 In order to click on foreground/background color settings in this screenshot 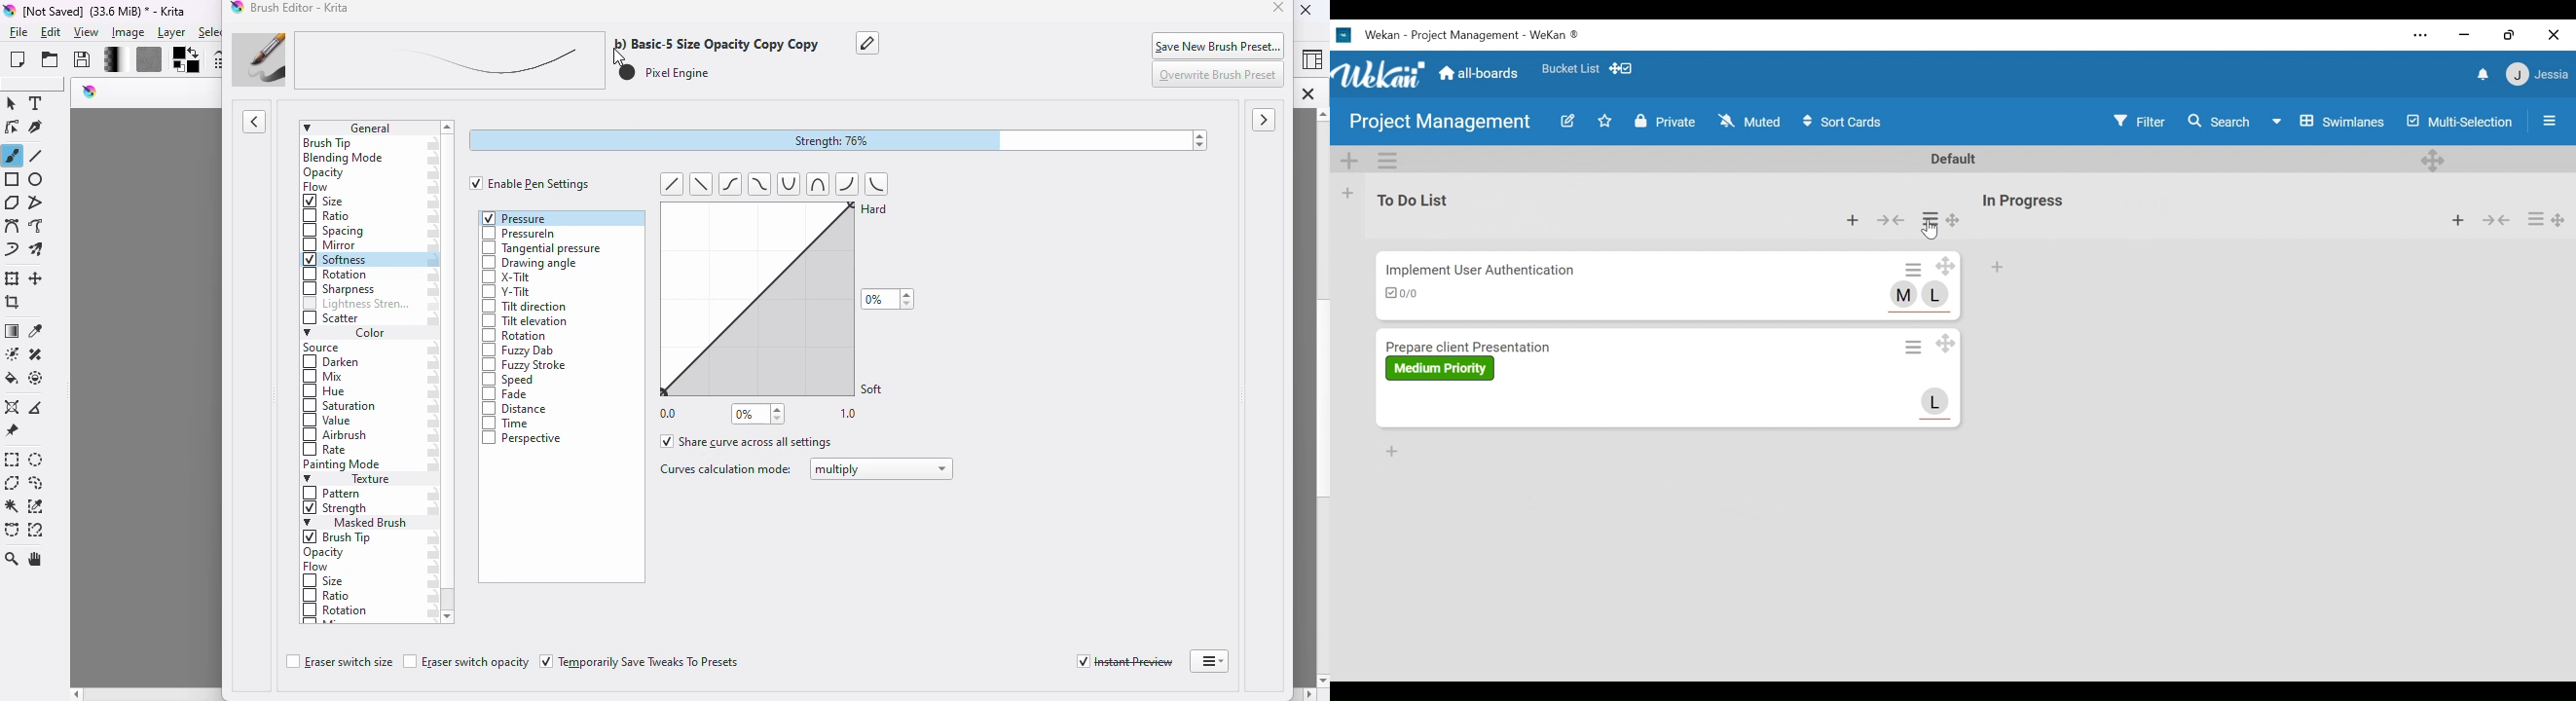, I will do `click(187, 60)`.